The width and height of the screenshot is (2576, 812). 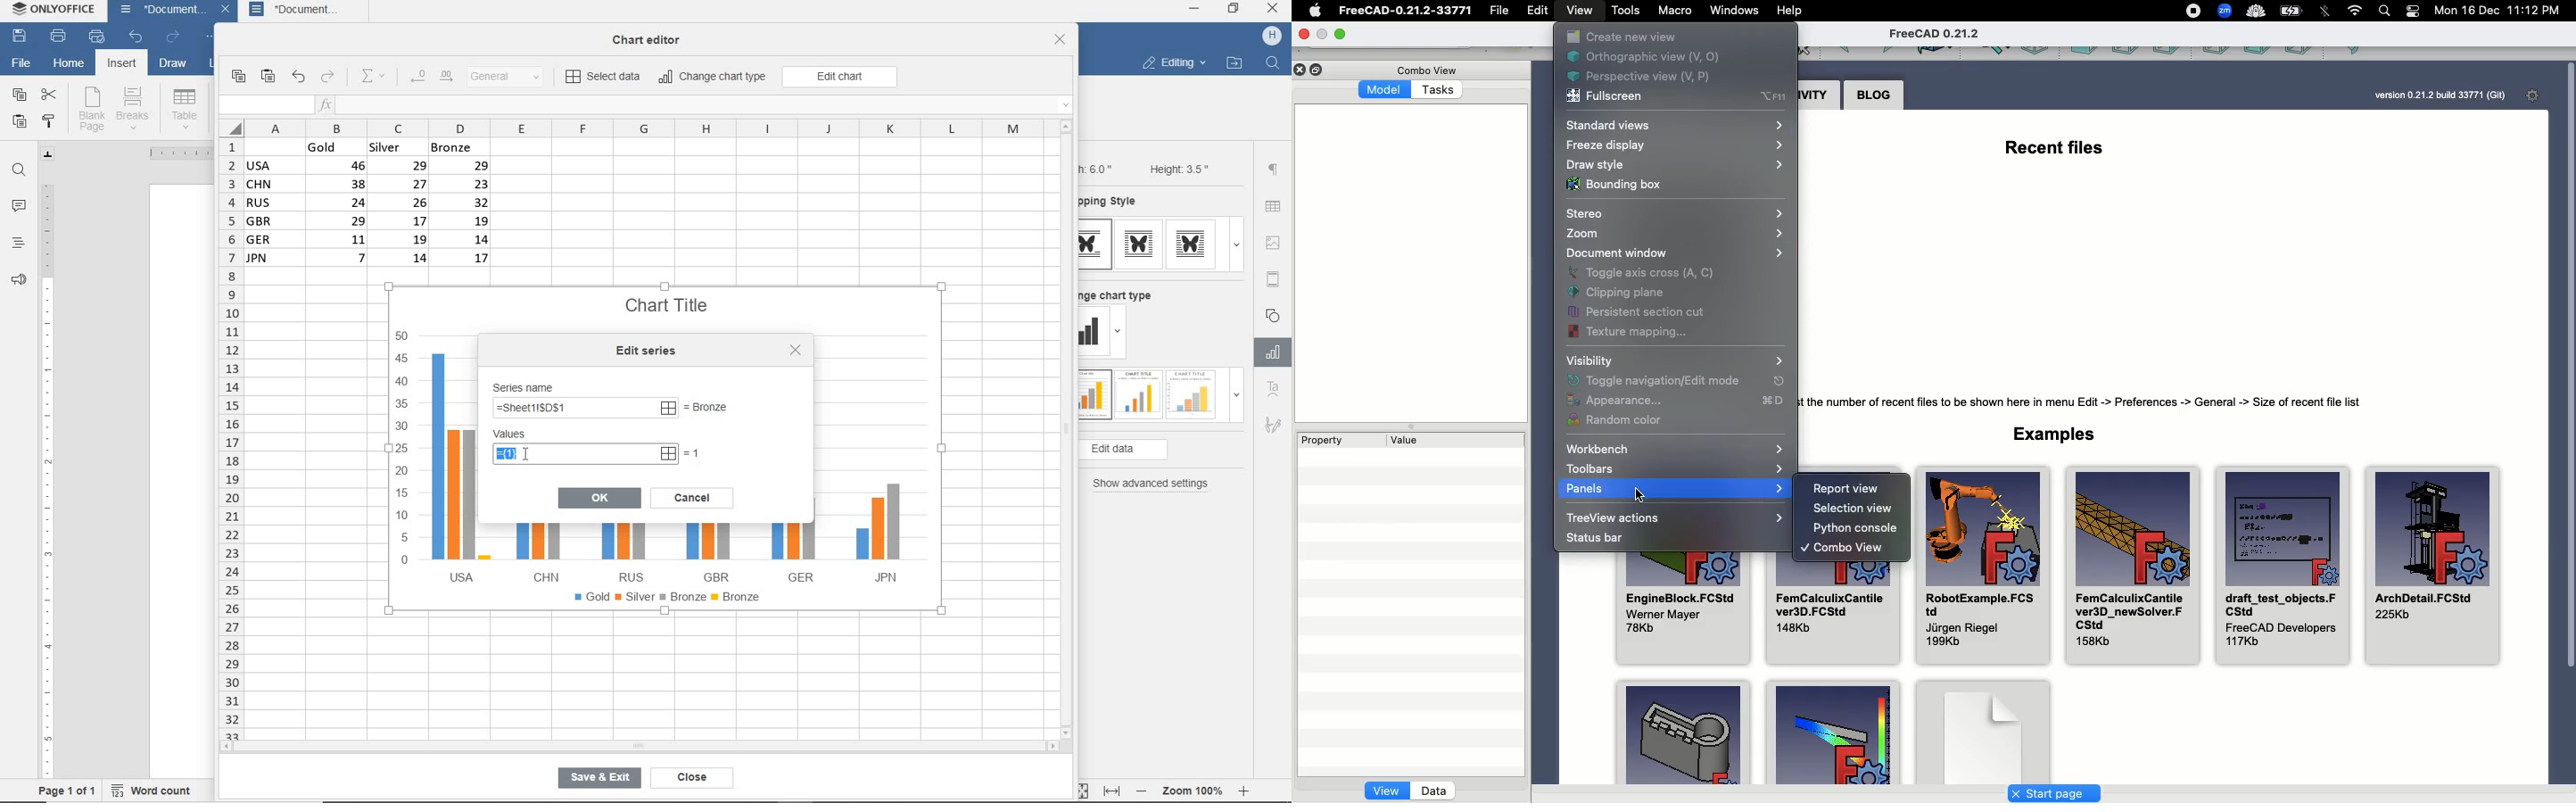 I want to click on find, so click(x=20, y=170).